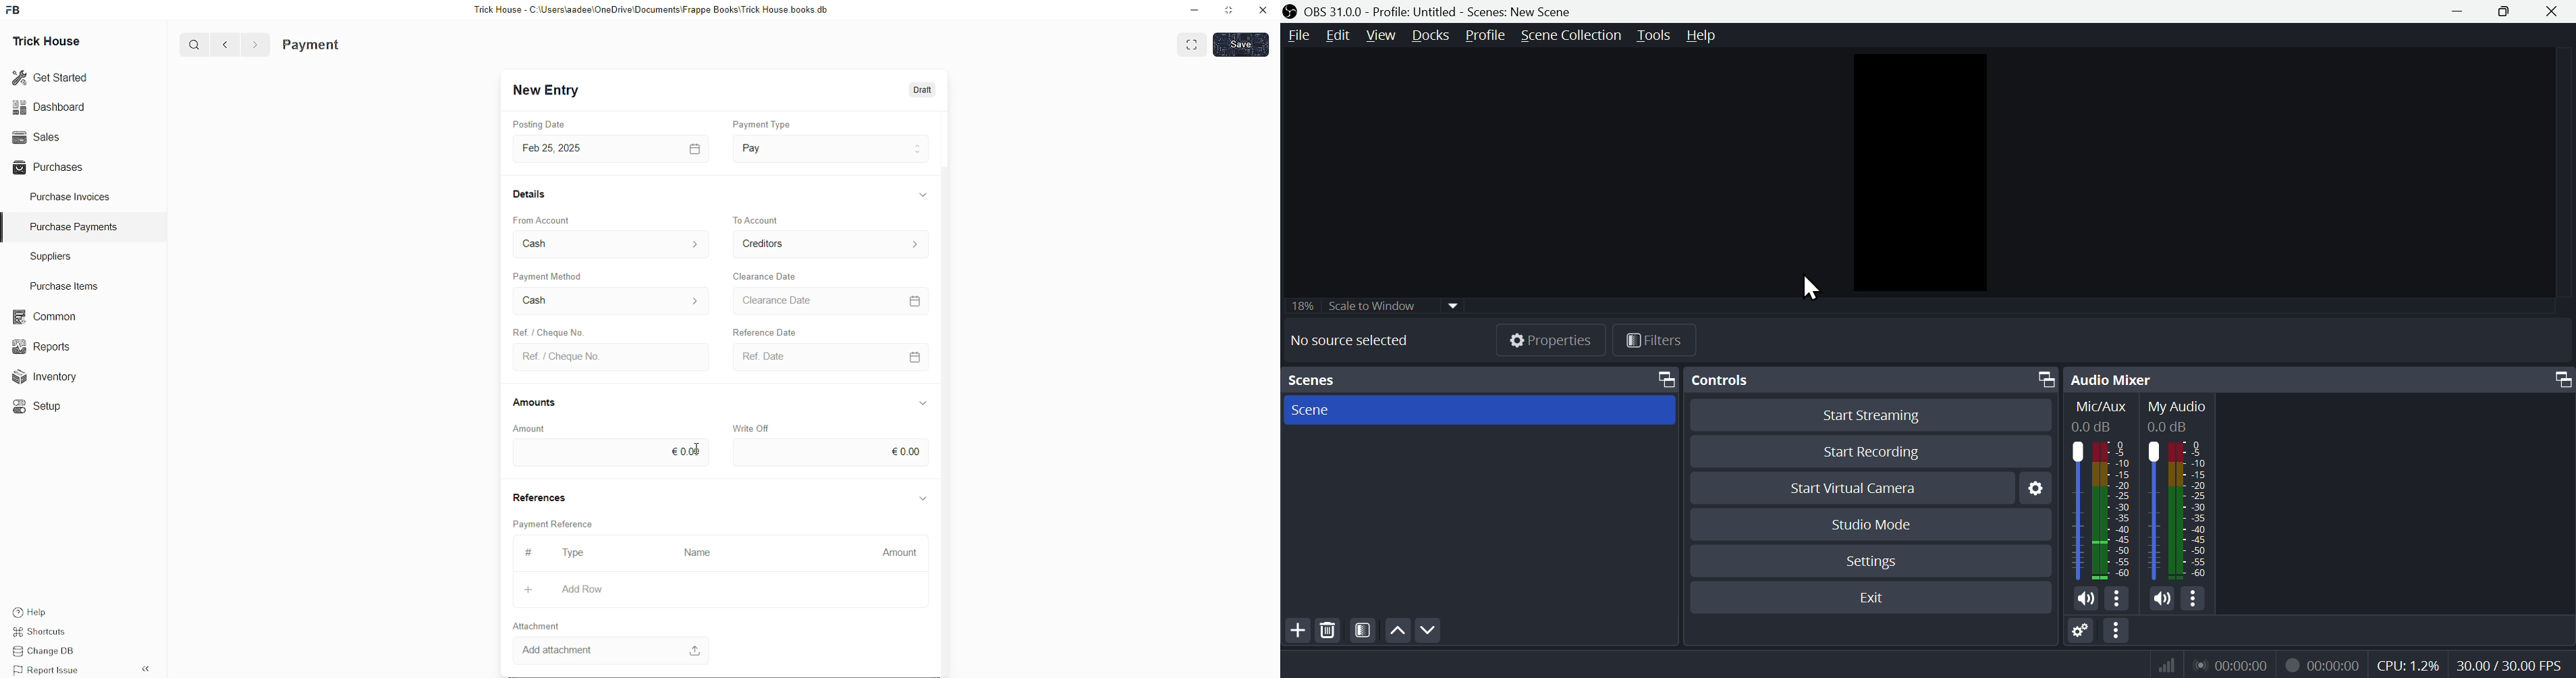 This screenshot has height=700, width=2576. Describe the element at coordinates (761, 218) in the screenshot. I see `to account` at that location.